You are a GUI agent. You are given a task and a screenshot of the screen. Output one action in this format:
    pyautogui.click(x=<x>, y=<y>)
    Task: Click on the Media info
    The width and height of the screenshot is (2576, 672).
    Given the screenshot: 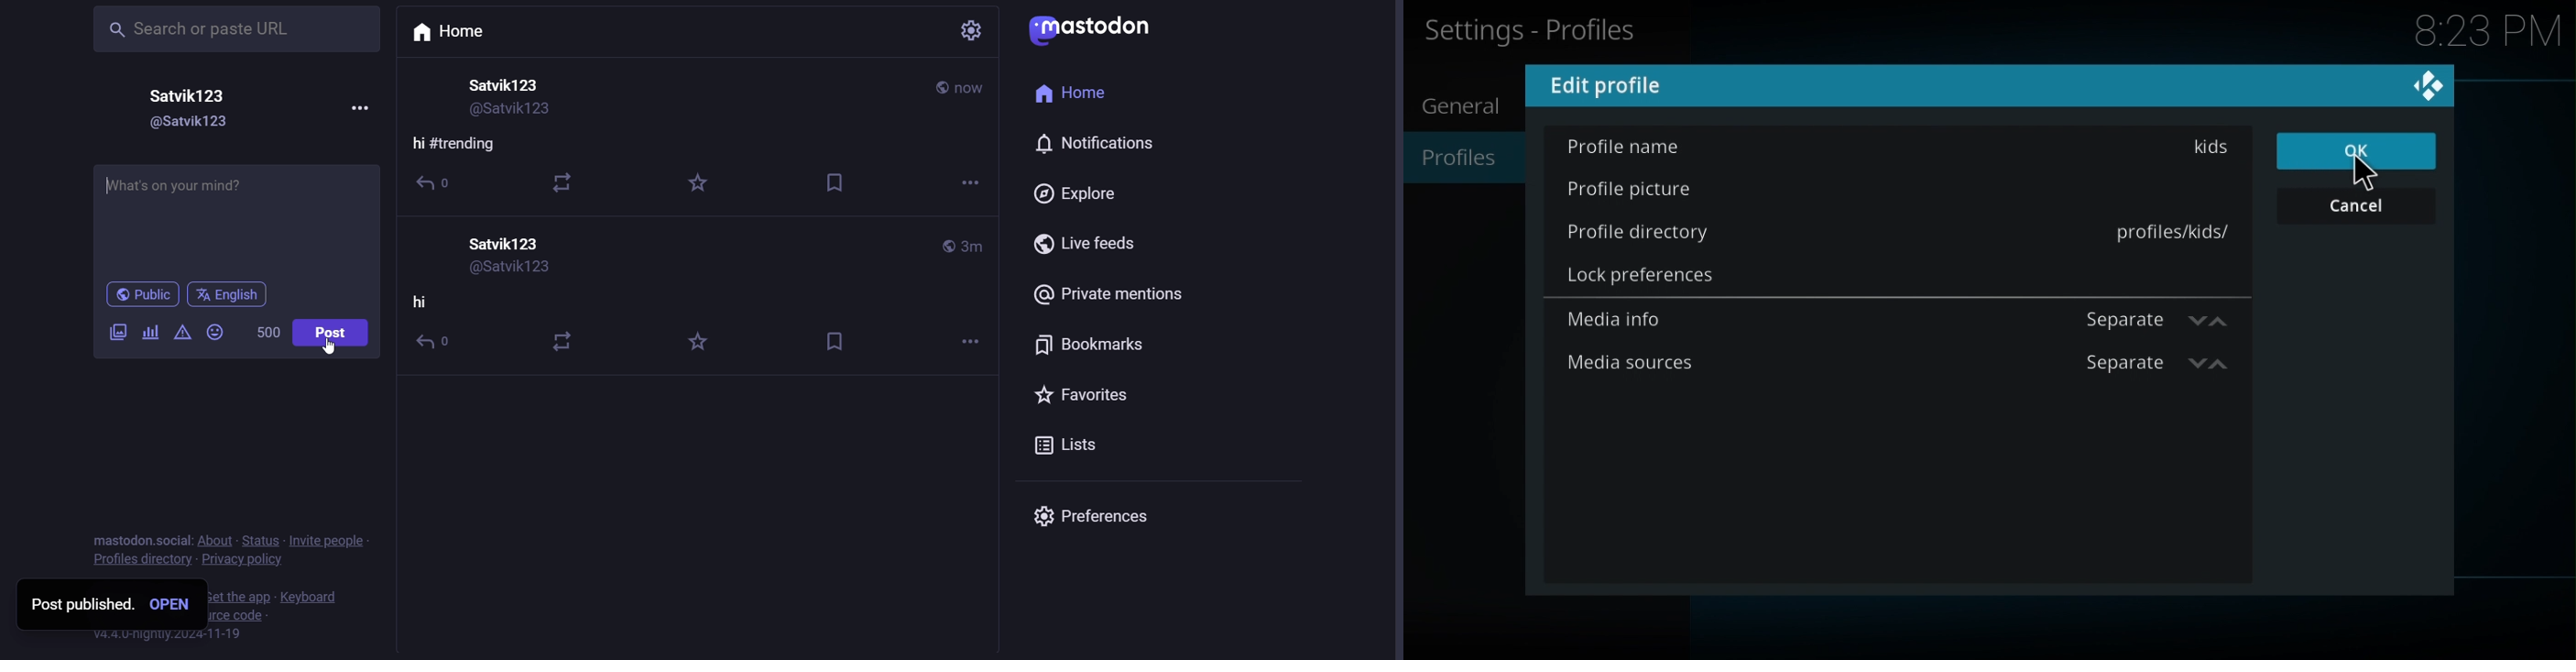 What is the action you would take?
    pyautogui.click(x=1624, y=322)
    